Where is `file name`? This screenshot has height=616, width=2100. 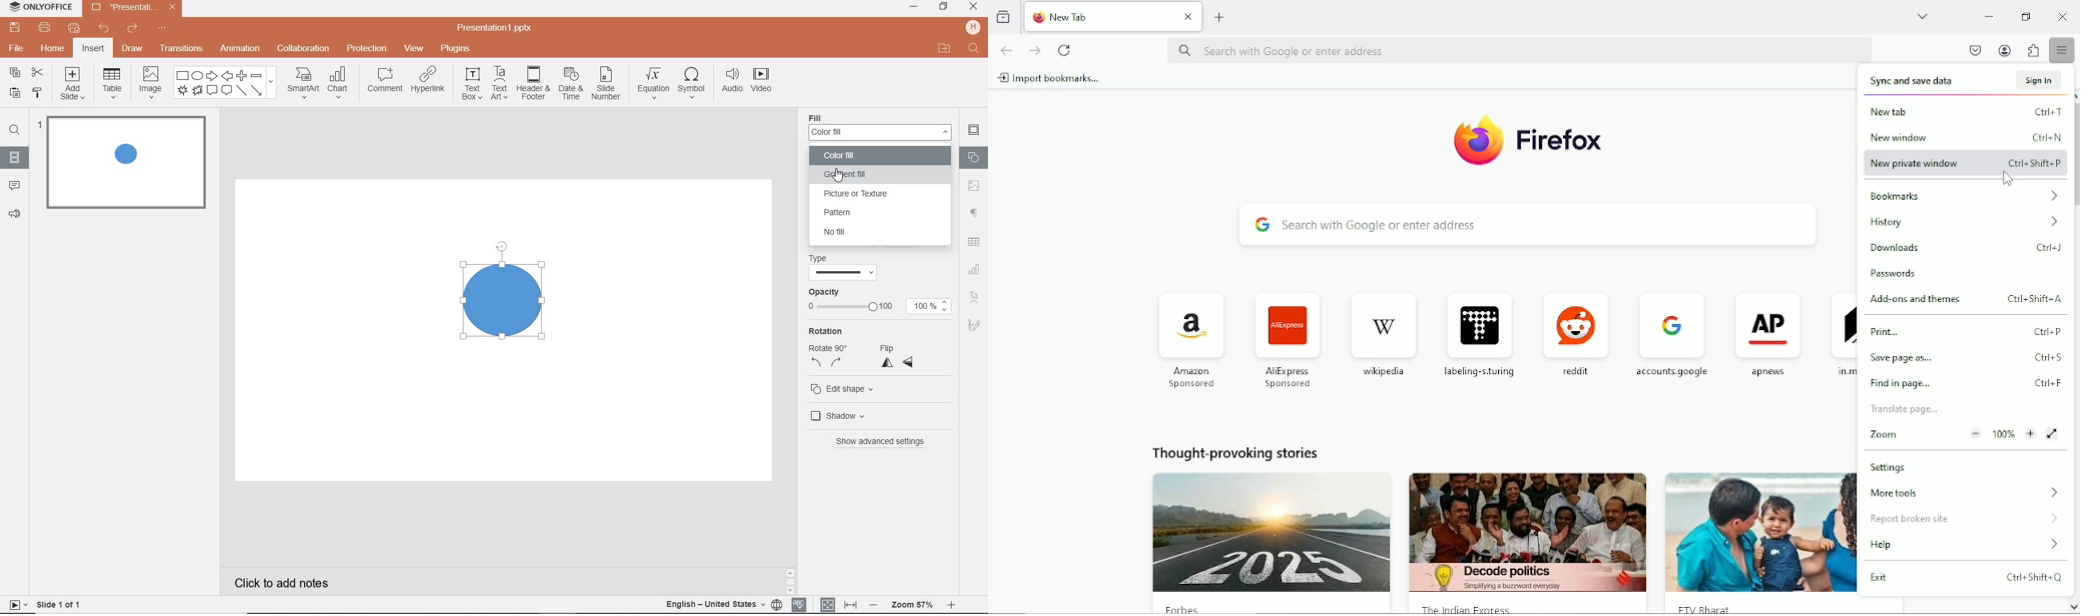
file name is located at coordinates (495, 29).